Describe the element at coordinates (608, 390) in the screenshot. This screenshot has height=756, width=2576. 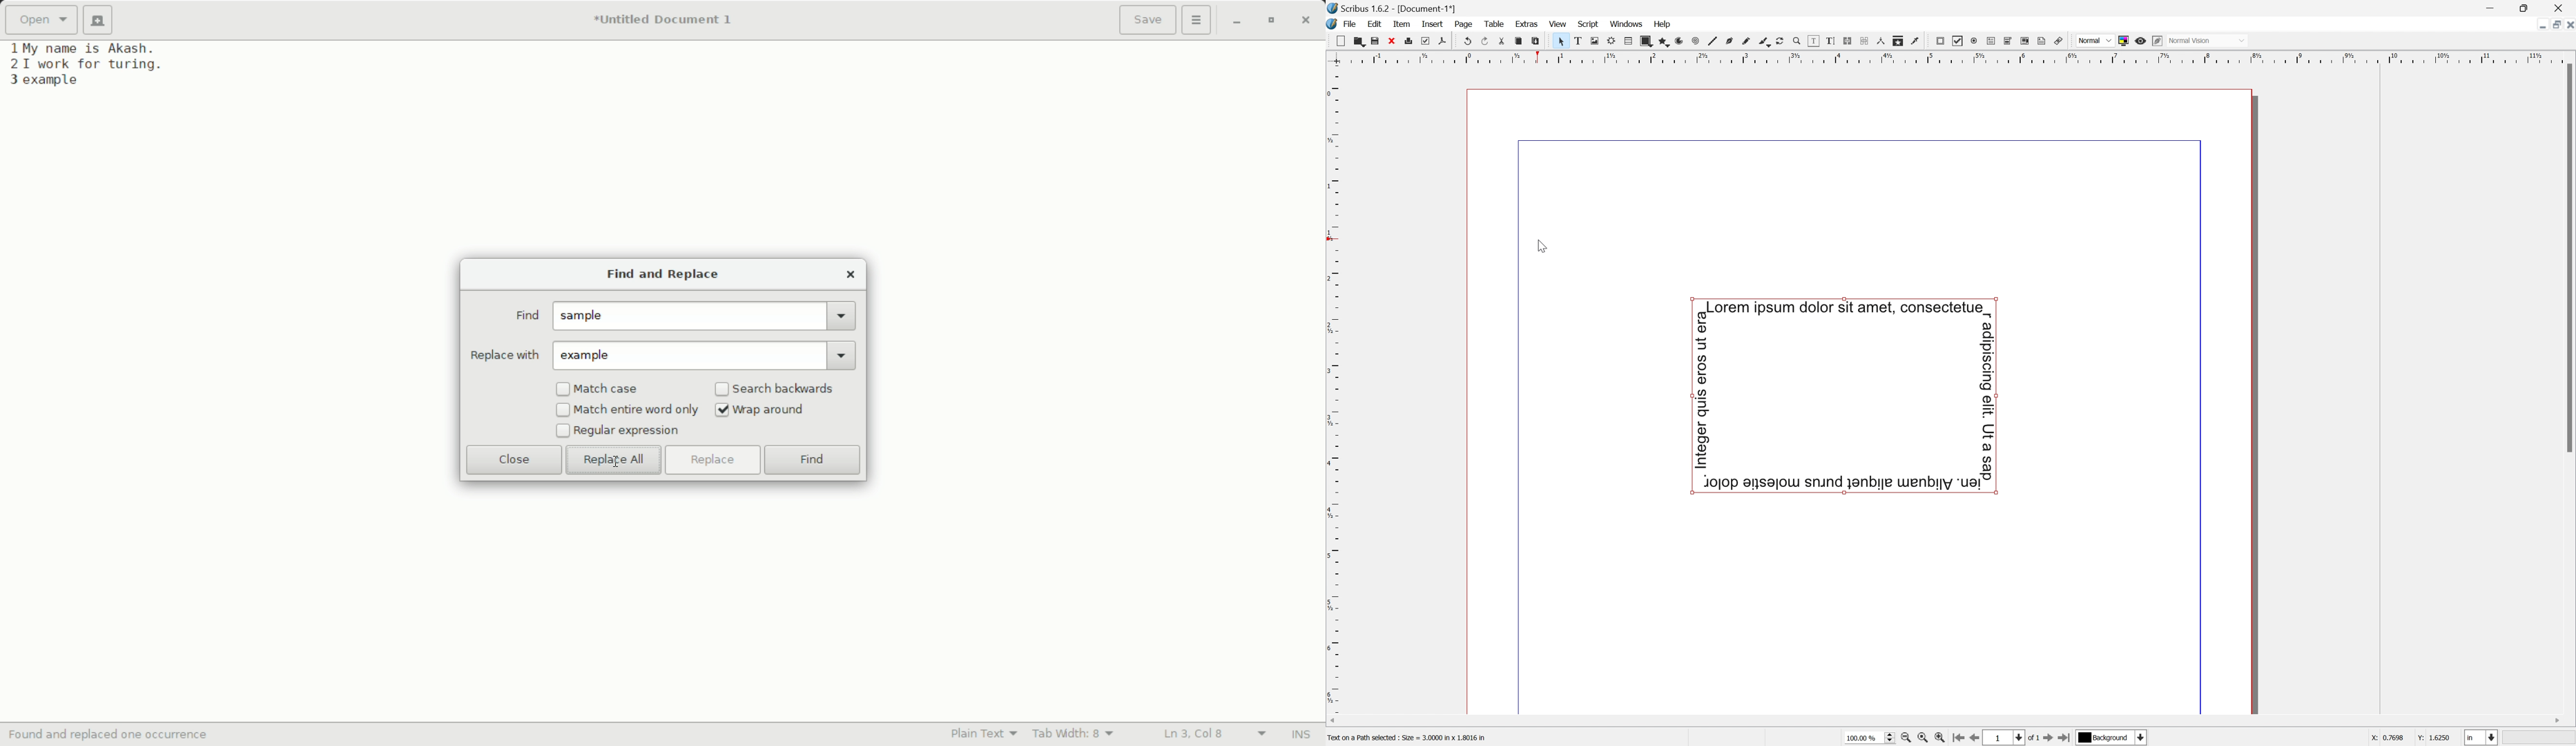
I see `match case` at that location.